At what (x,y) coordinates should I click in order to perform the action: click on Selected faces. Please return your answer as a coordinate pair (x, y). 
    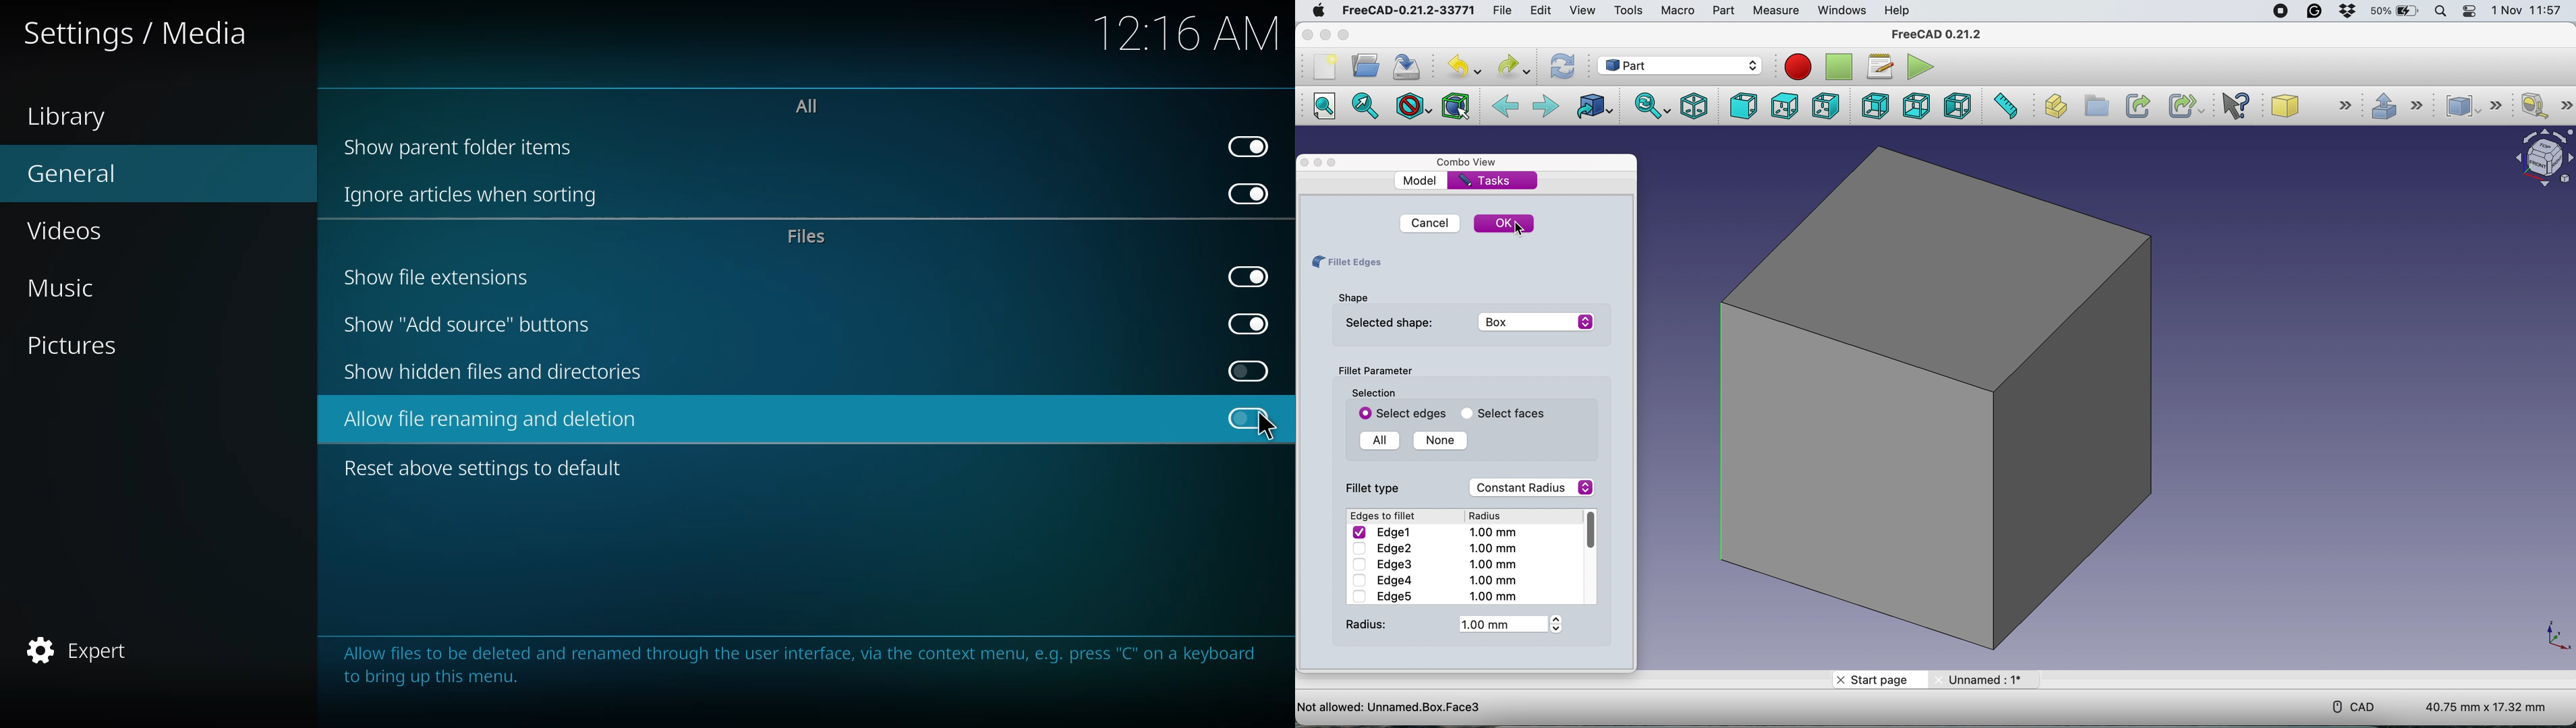
    Looking at the image, I should click on (1500, 414).